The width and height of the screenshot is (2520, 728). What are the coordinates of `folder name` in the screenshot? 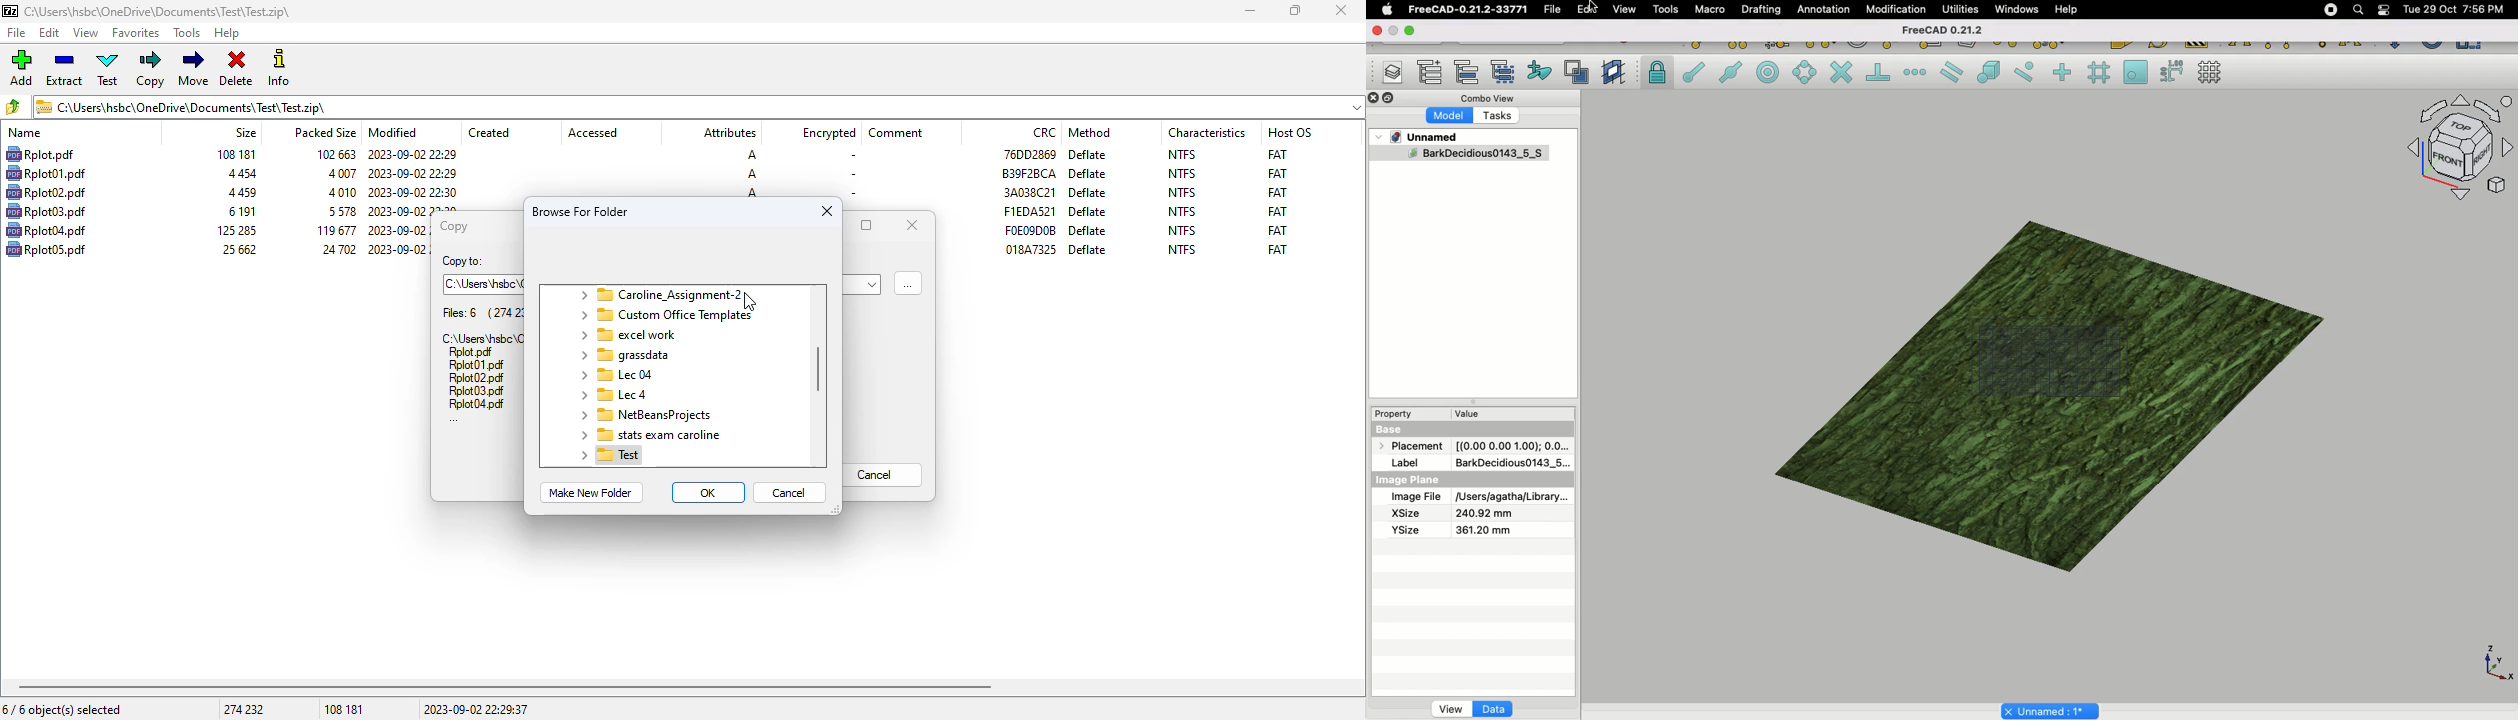 It's located at (664, 315).